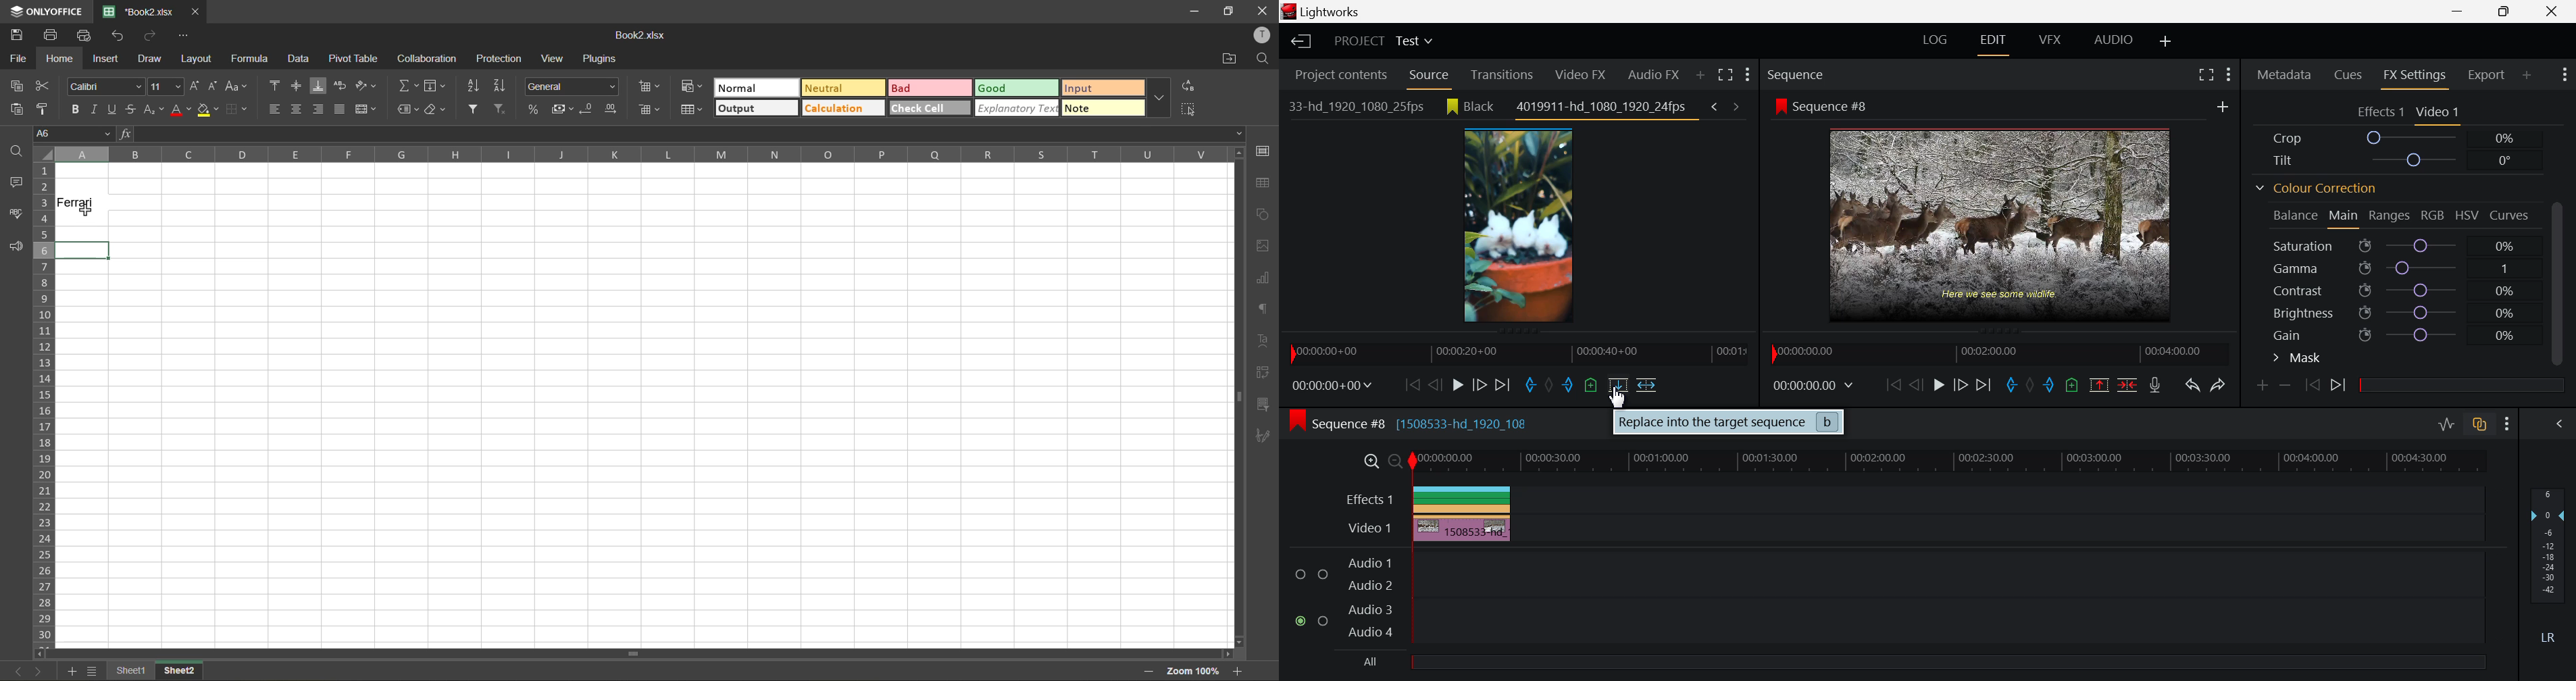 This screenshot has height=700, width=2576. Describe the element at coordinates (2050, 39) in the screenshot. I see `VFX Layout` at that location.